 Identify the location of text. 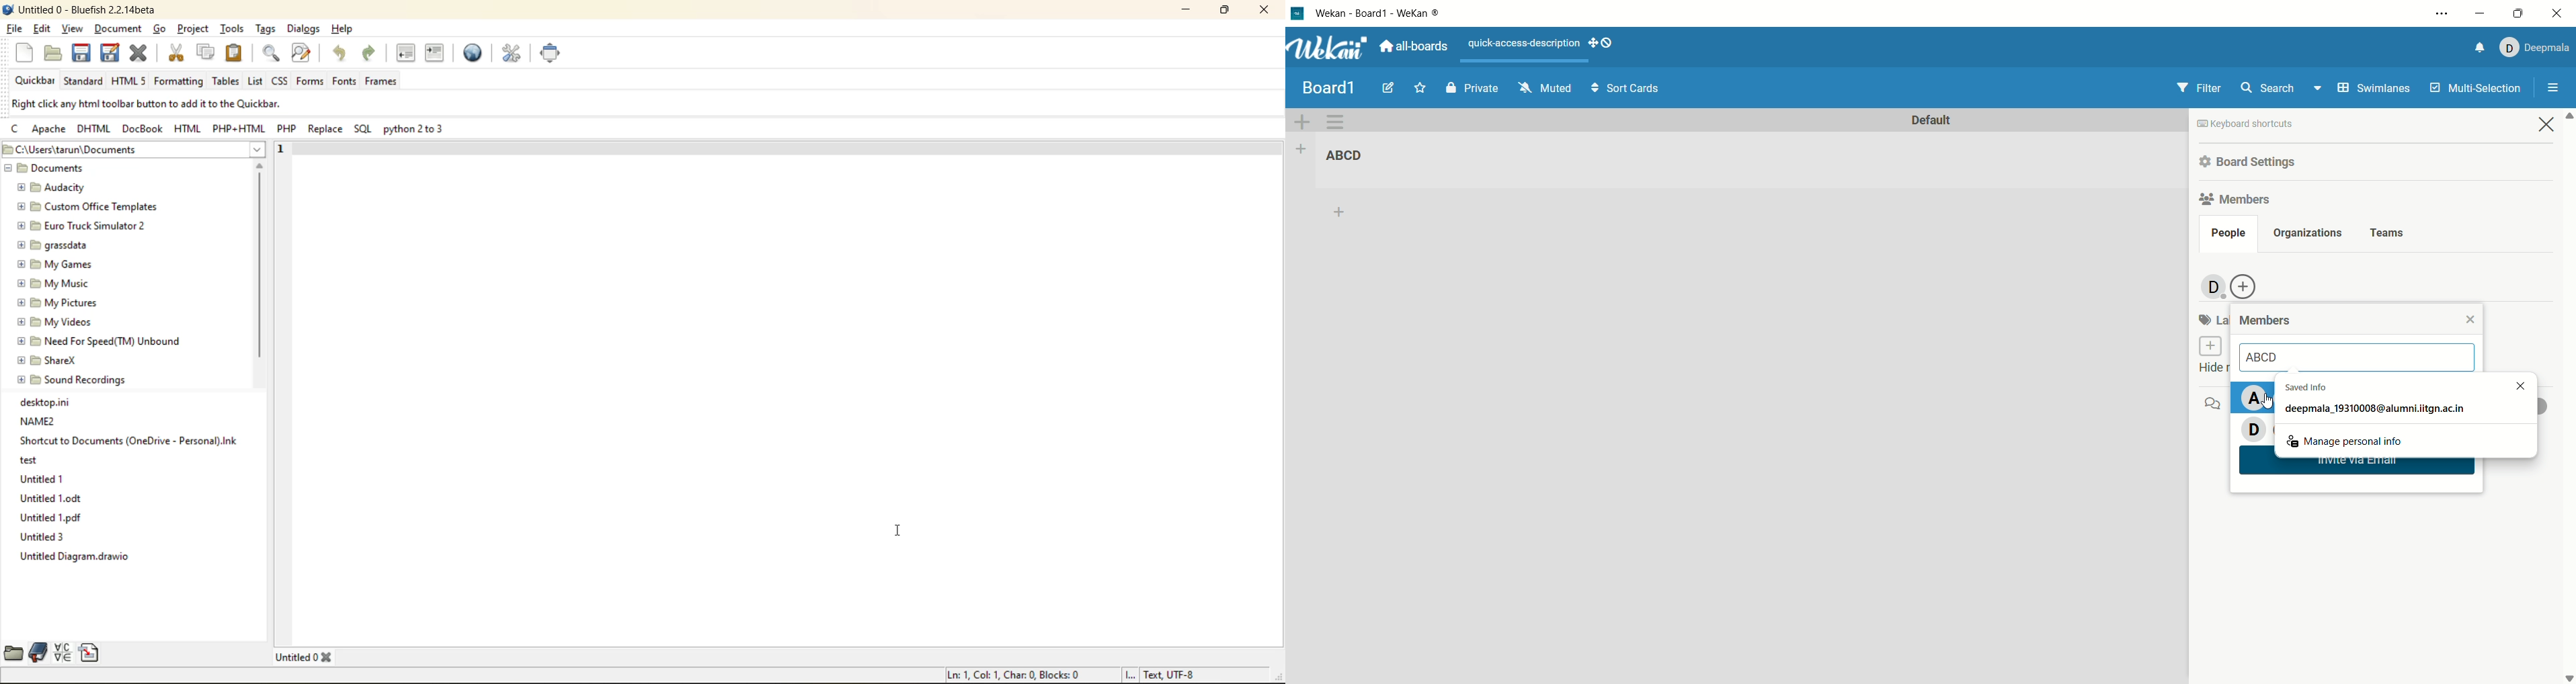
(1524, 44).